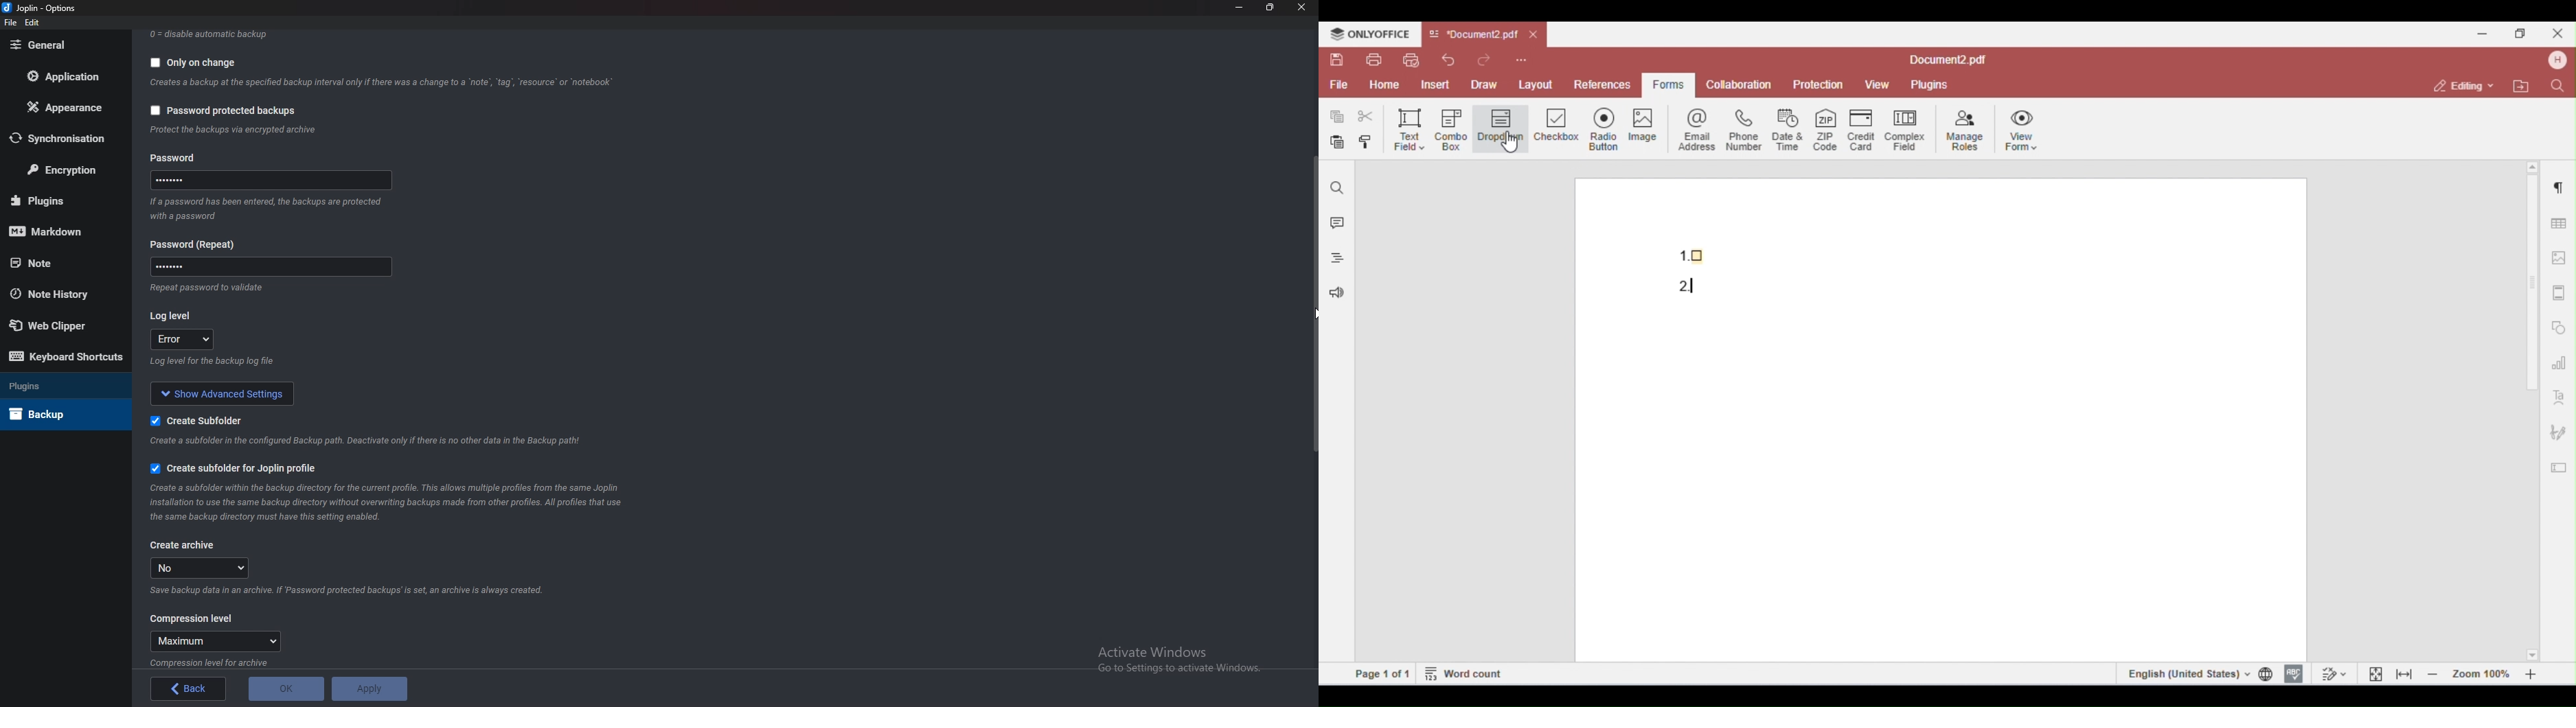 This screenshot has width=2576, height=728. I want to click on error, so click(181, 338).